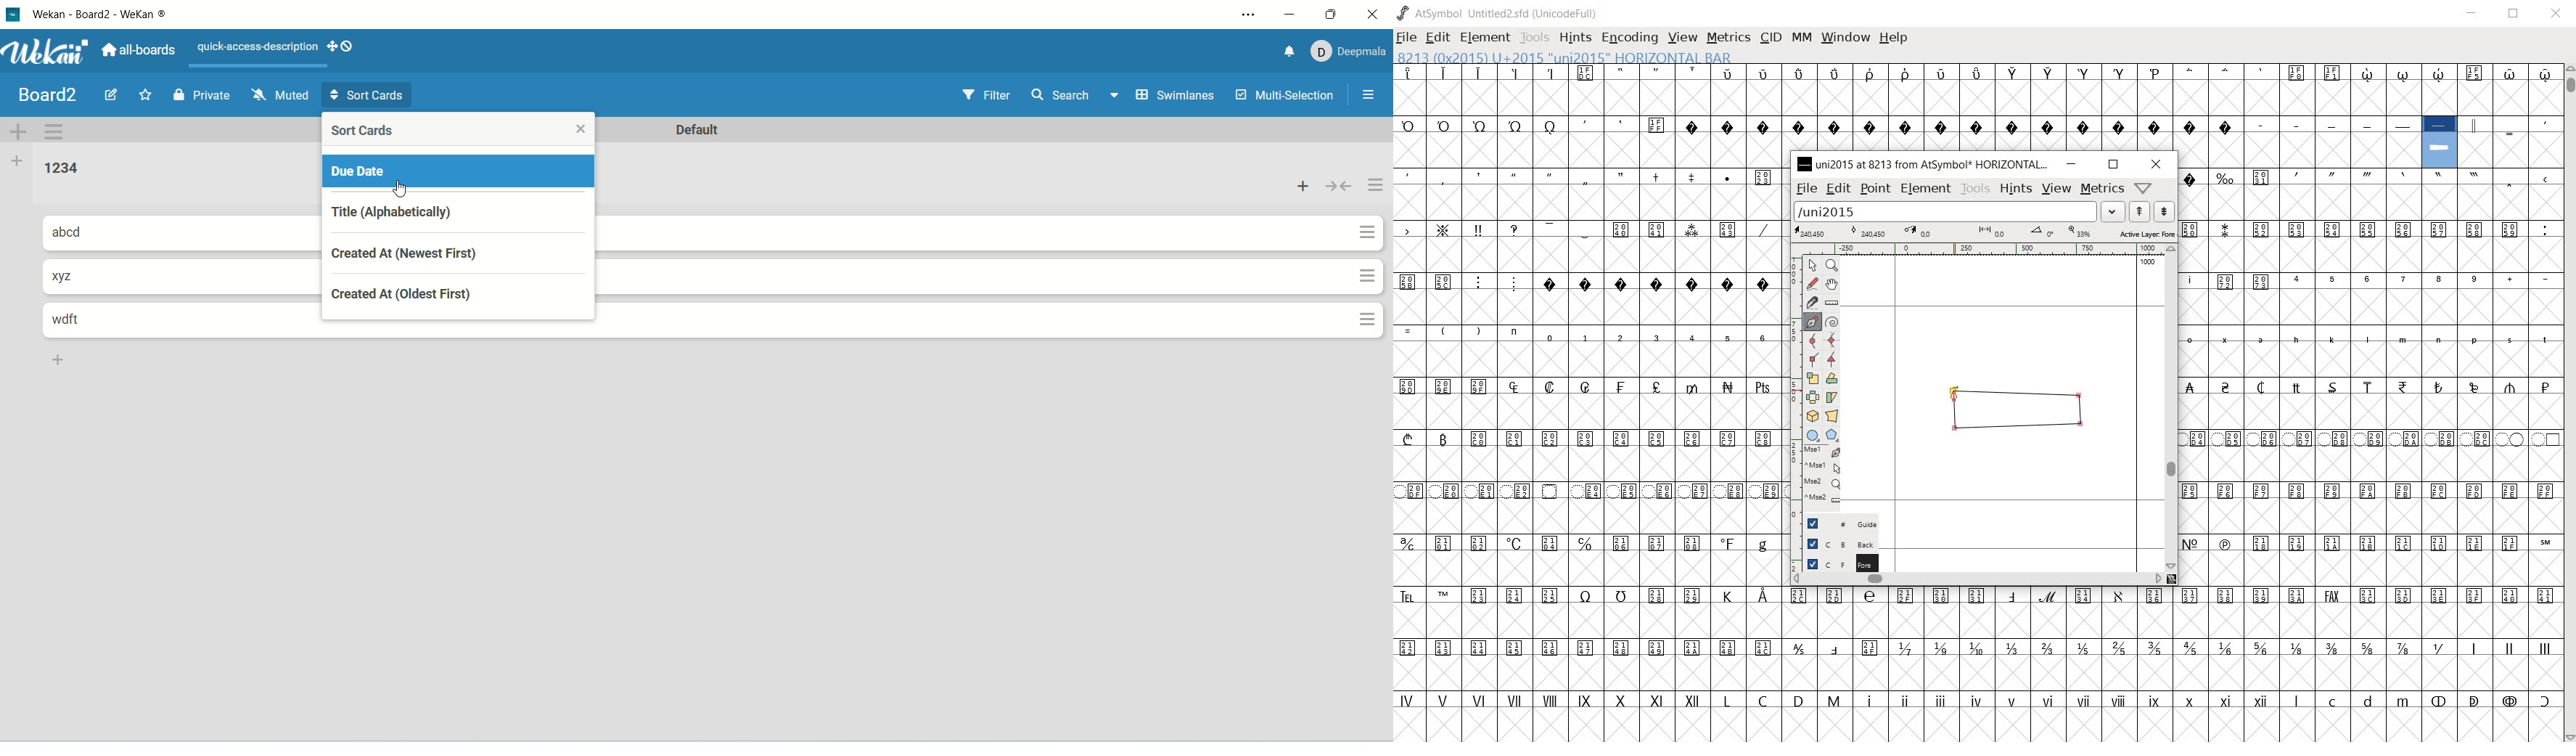 This screenshot has height=756, width=2576. What do you see at coordinates (1923, 164) in the screenshot?
I see `uni2015 at 8213 from AtSymbol HORIZONTAL...` at bounding box center [1923, 164].